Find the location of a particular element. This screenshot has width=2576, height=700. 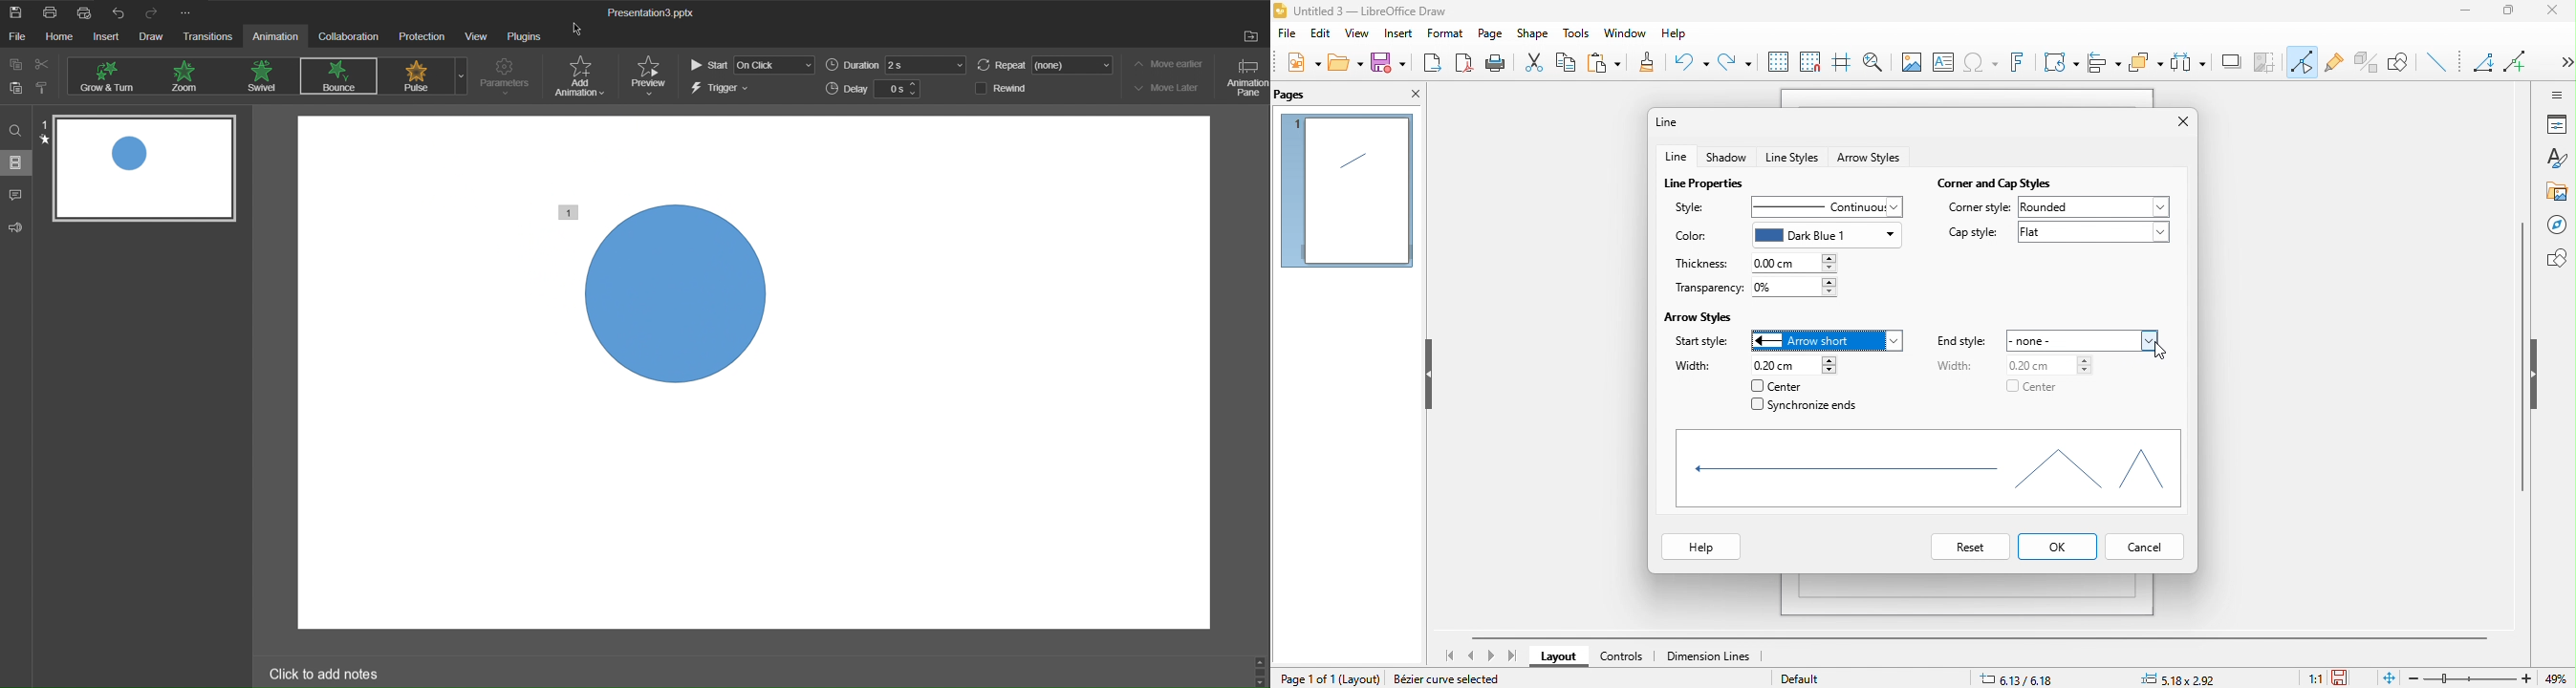

transformation is located at coordinates (2061, 62).